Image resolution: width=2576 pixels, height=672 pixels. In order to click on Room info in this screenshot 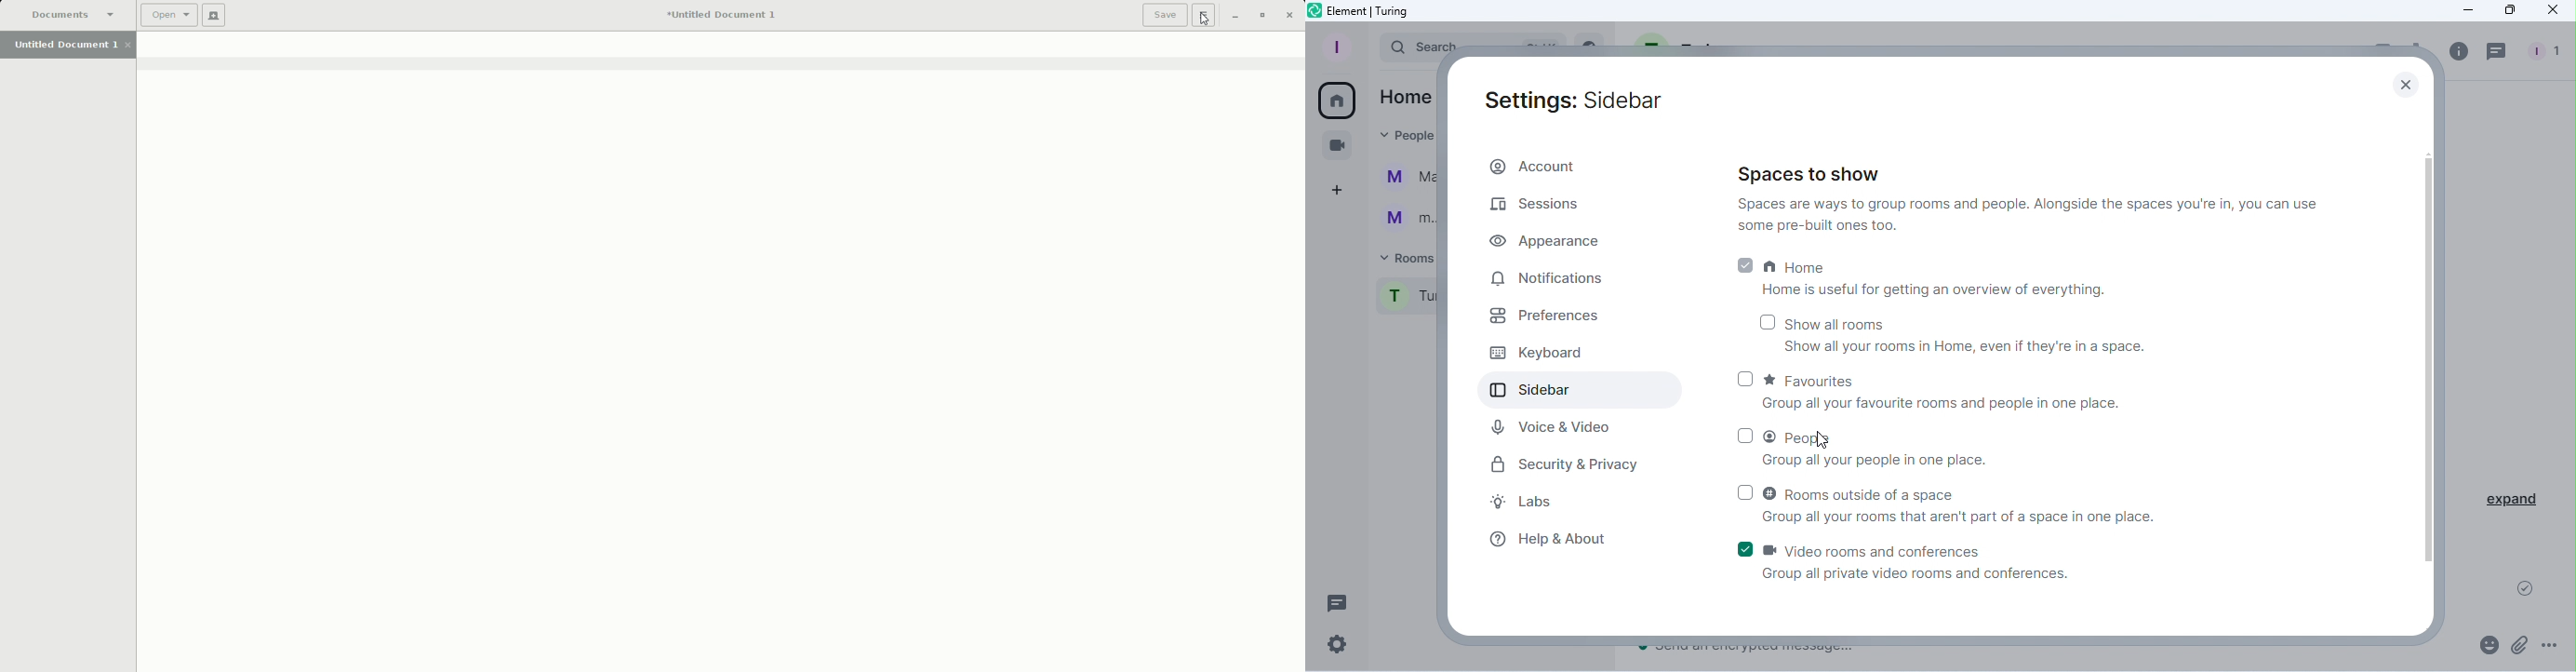, I will do `click(2458, 54)`.